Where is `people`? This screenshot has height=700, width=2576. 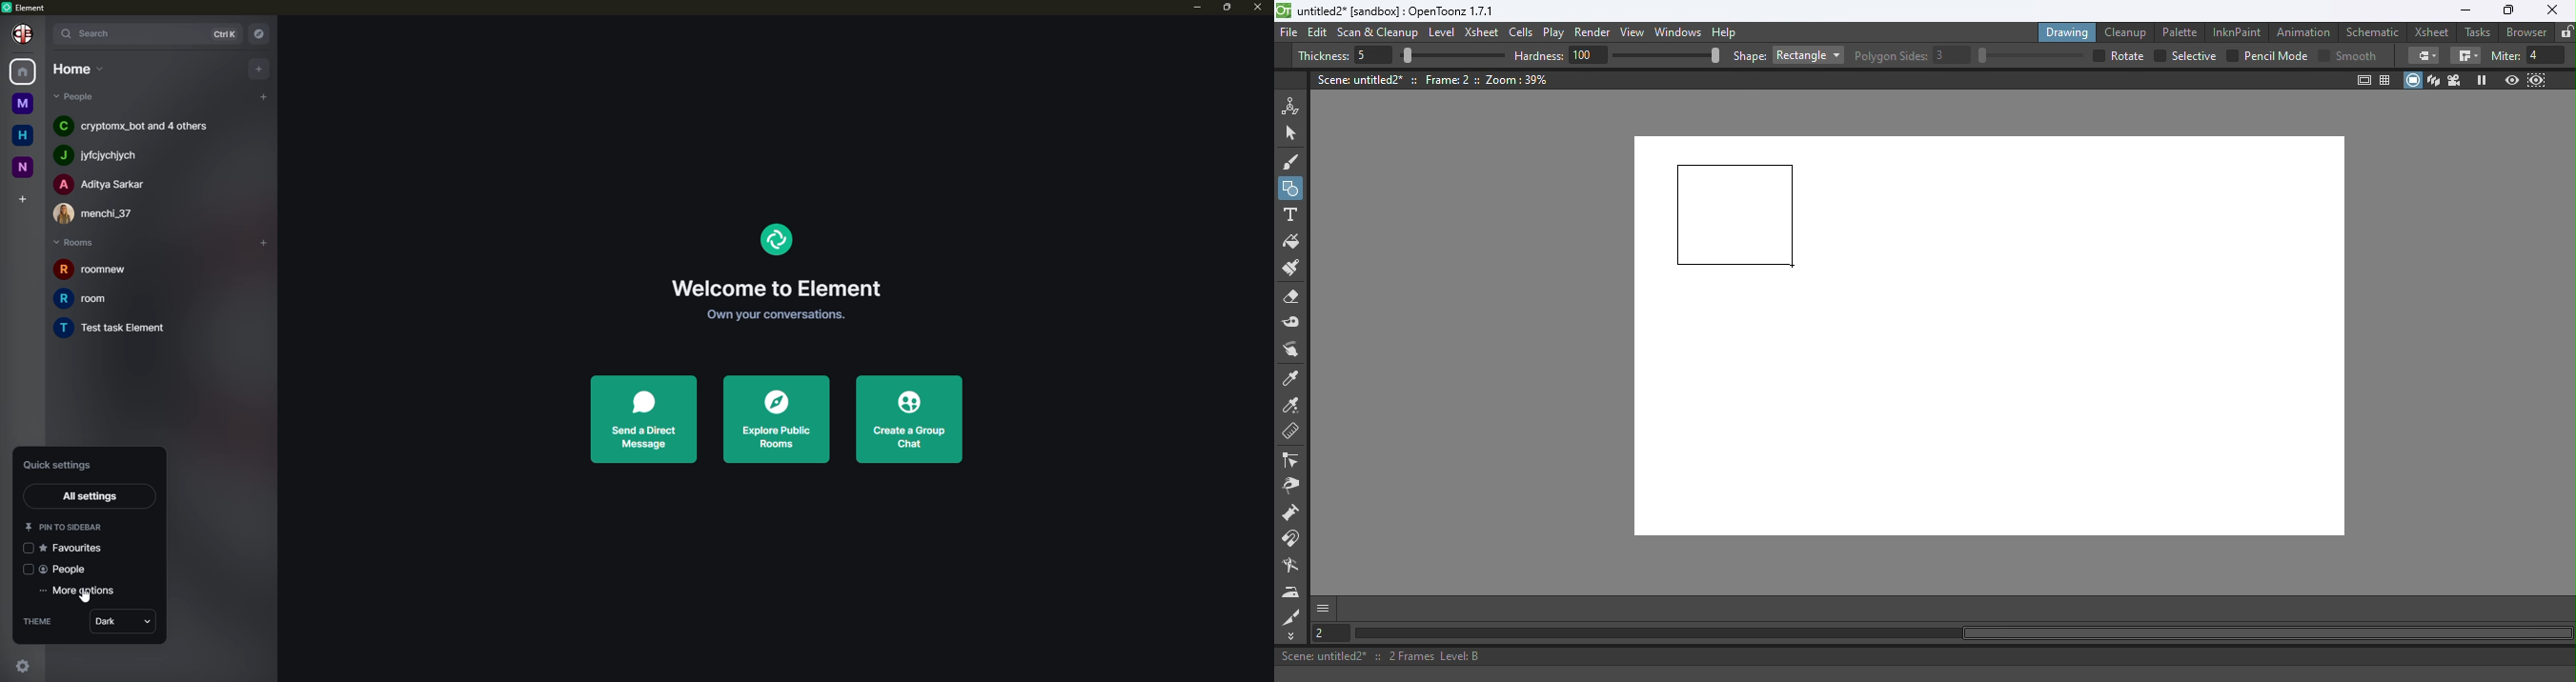 people is located at coordinates (74, 98).